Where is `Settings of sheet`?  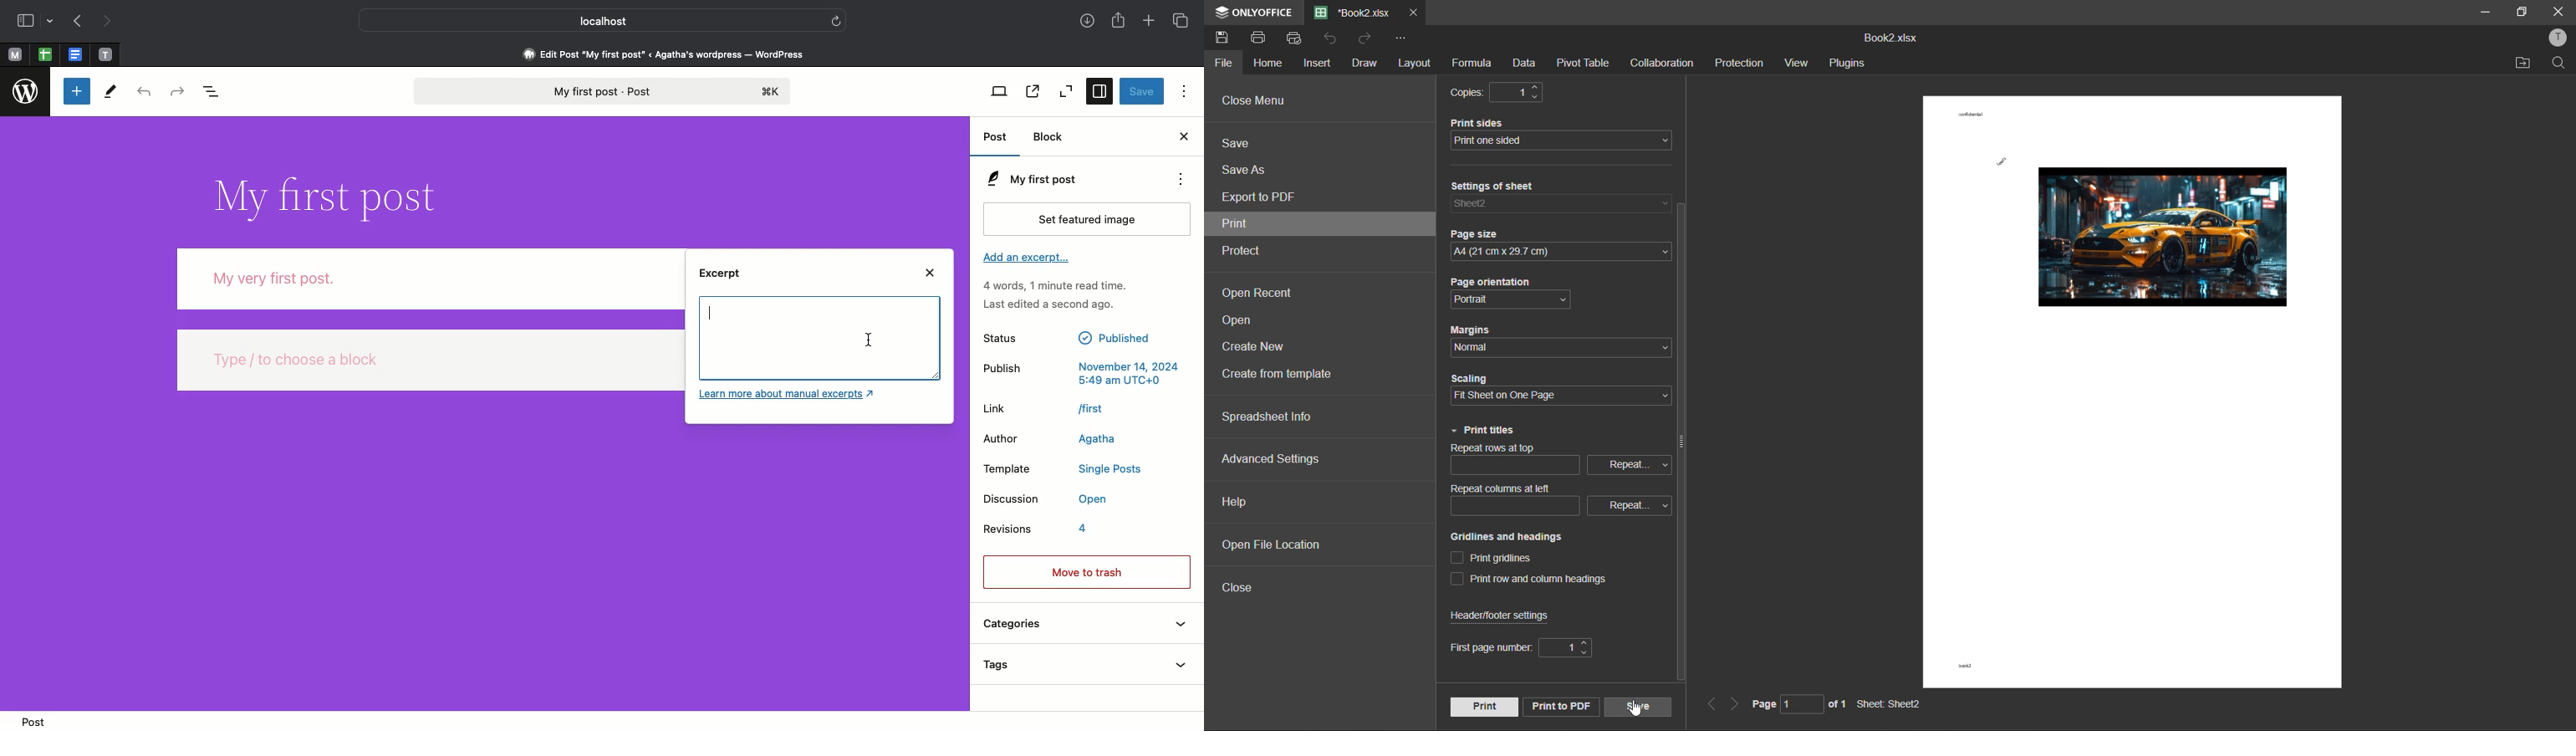
Settings of sheet is located at coordinates (1497, 185).